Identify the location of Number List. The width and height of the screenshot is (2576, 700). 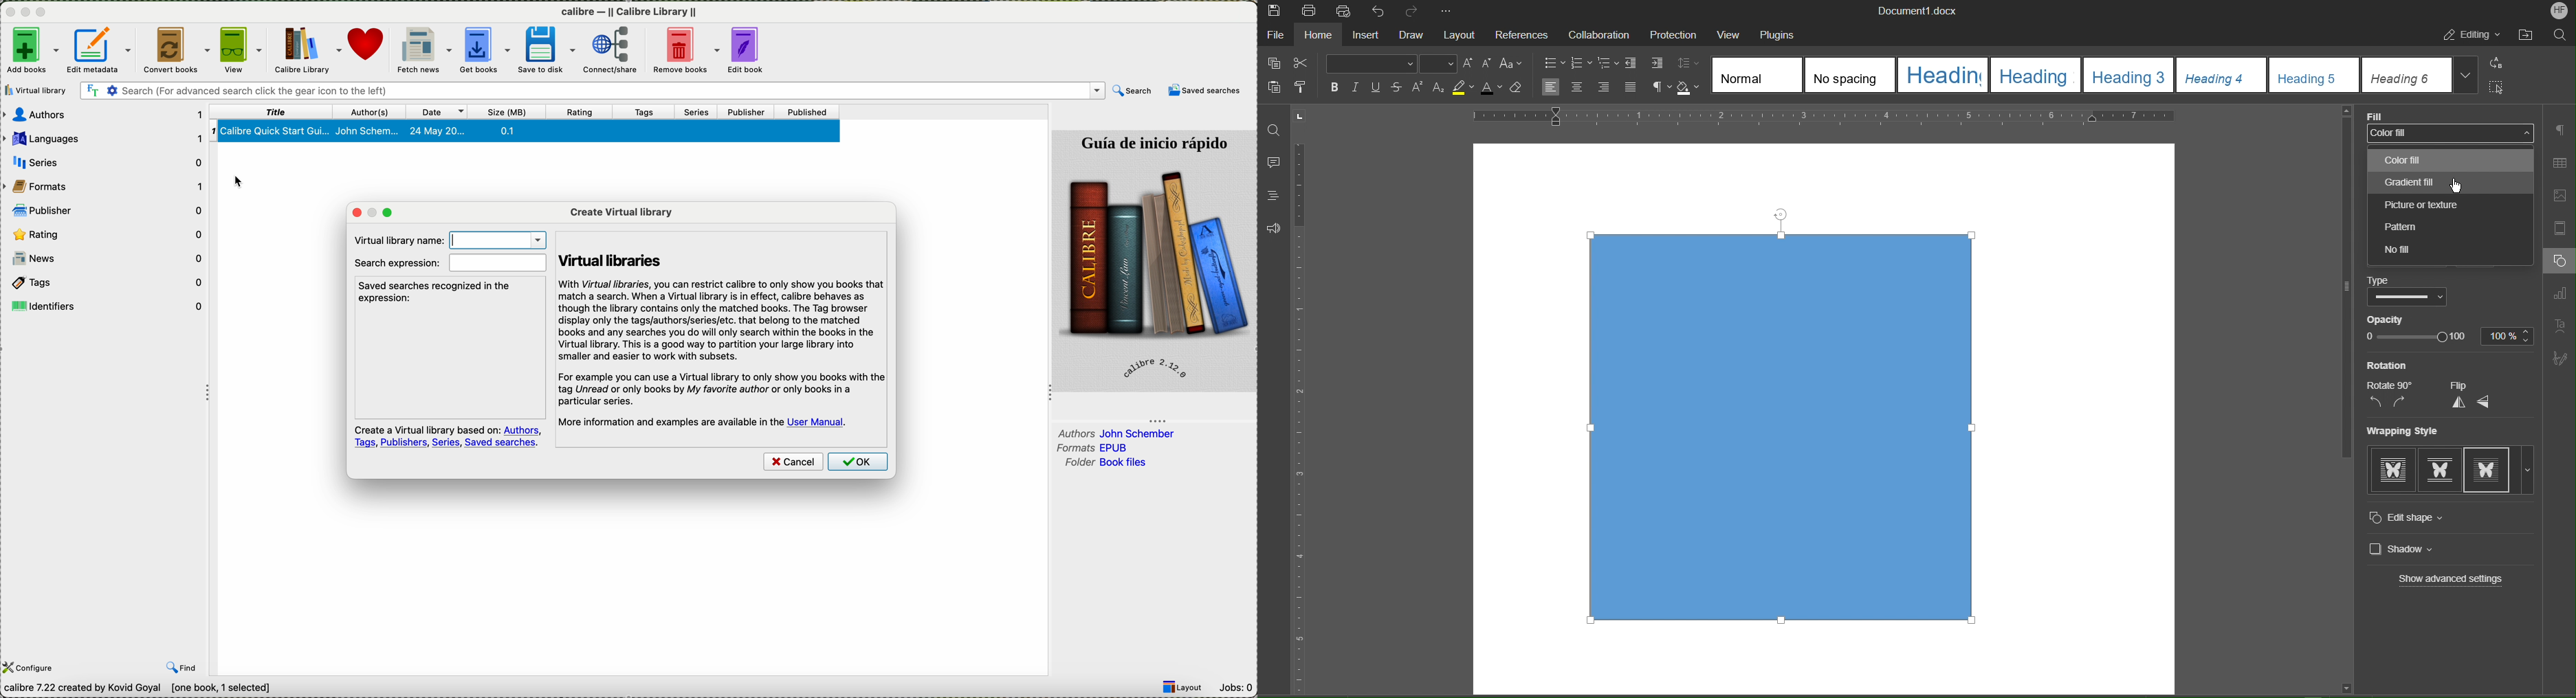
(1583, 63).